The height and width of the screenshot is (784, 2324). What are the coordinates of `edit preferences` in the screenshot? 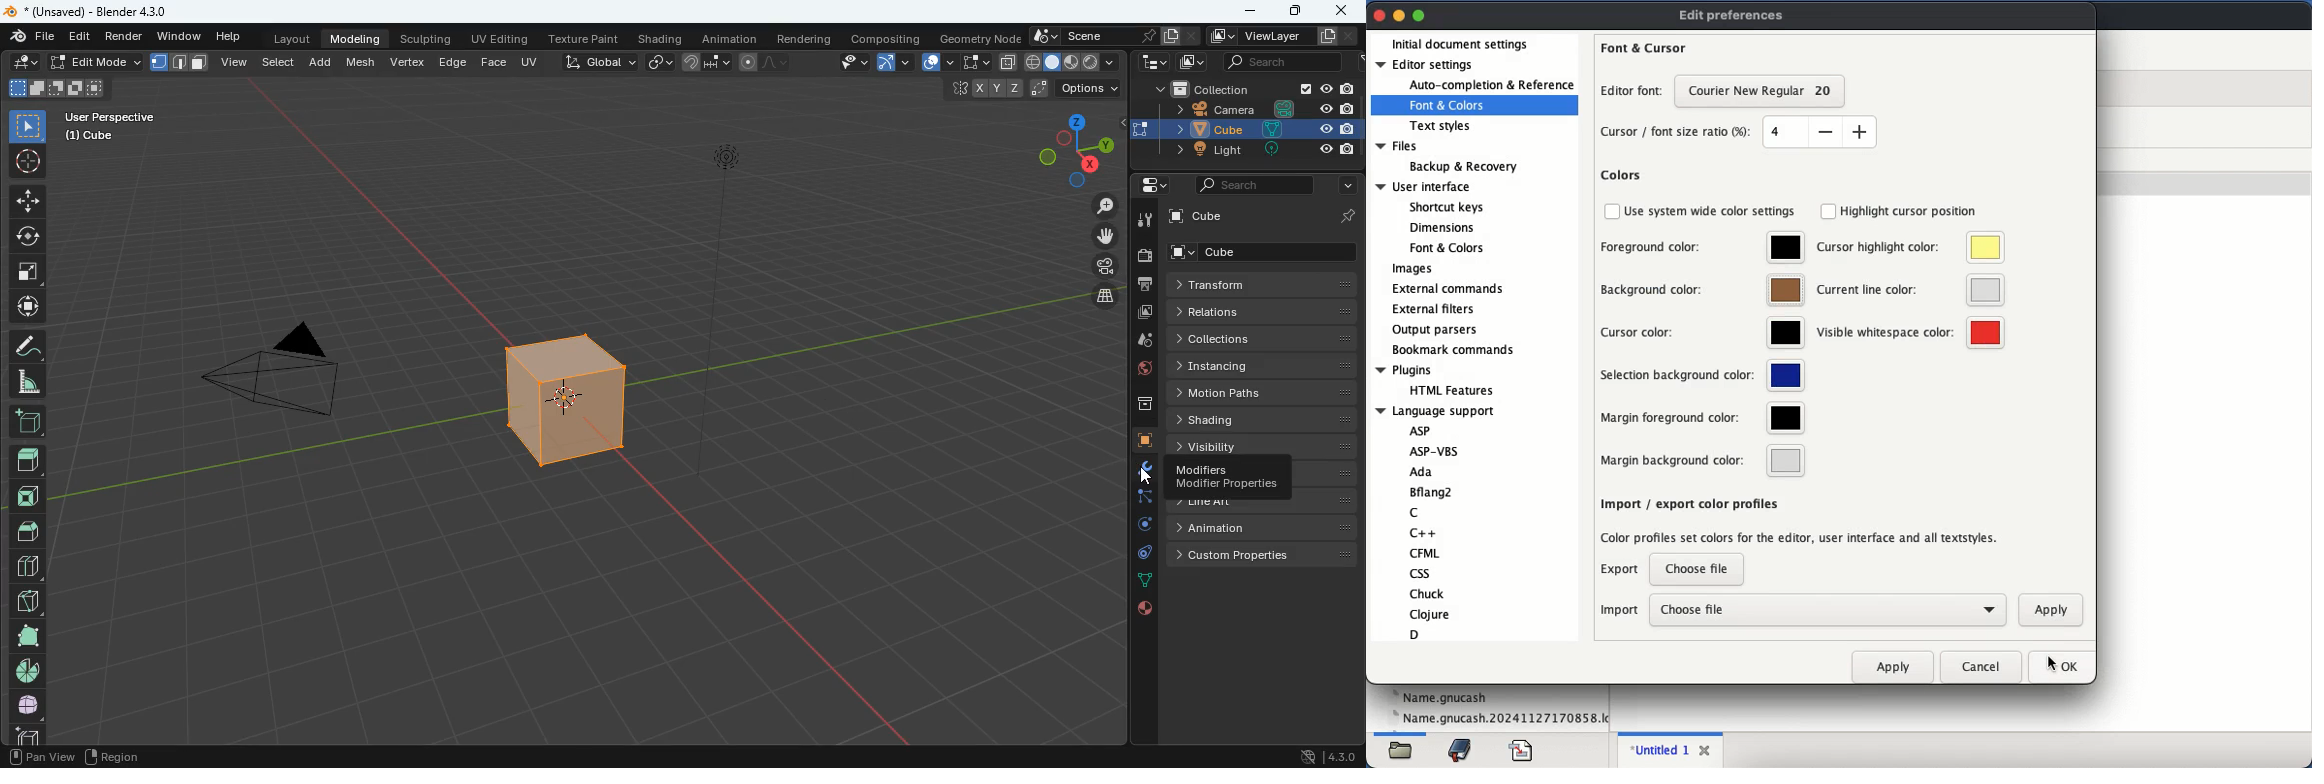 It's located at (1735, 14).